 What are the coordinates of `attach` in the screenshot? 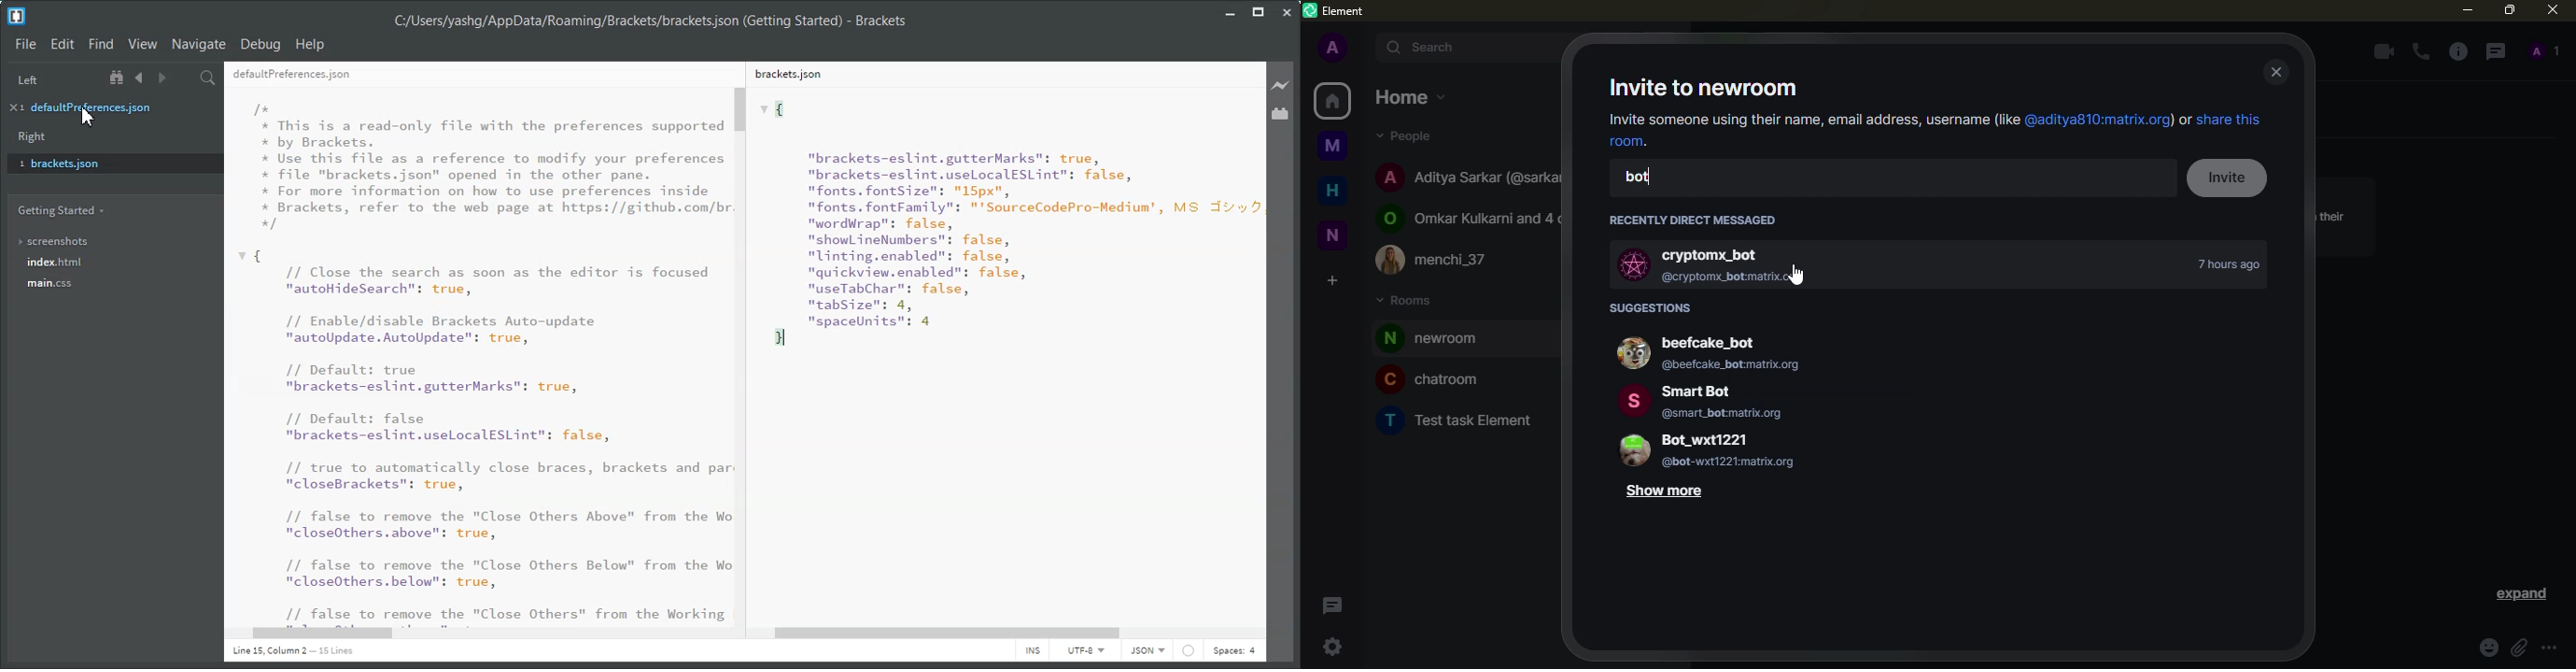 It's located at (2517, 648).